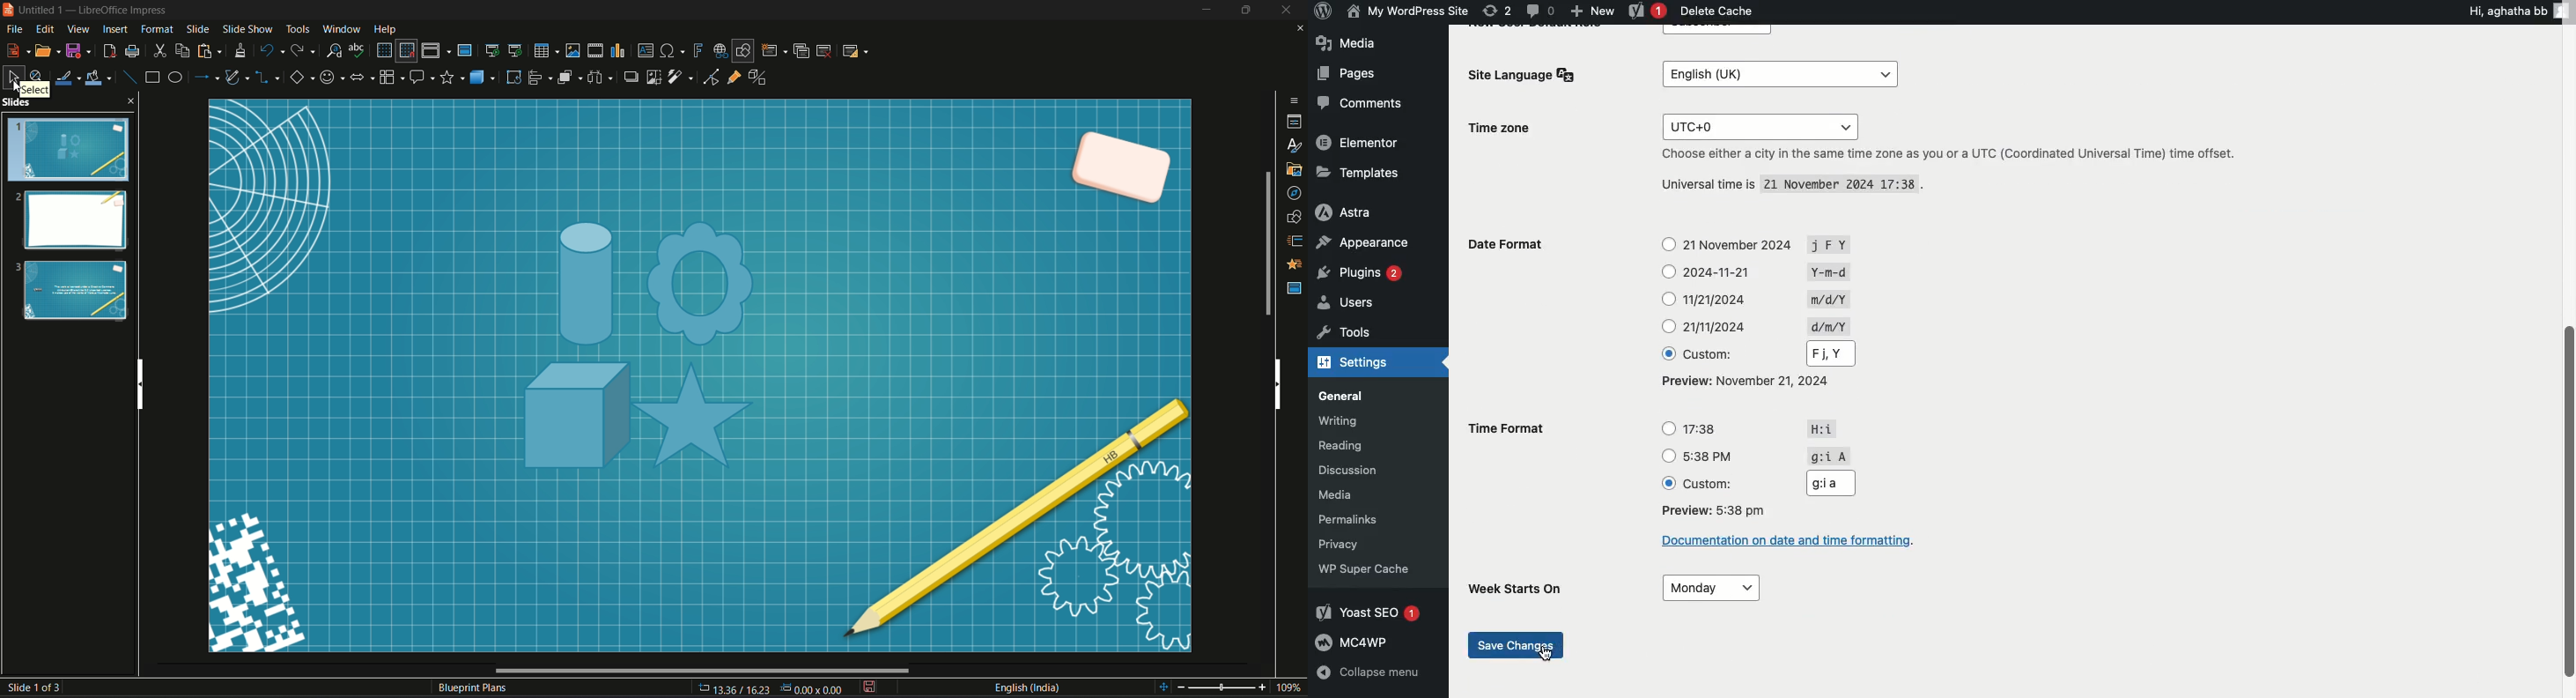  What do you see at coordinates (207, 51) in the screenshot?
I see `paste` at bounding box center [207, 51].